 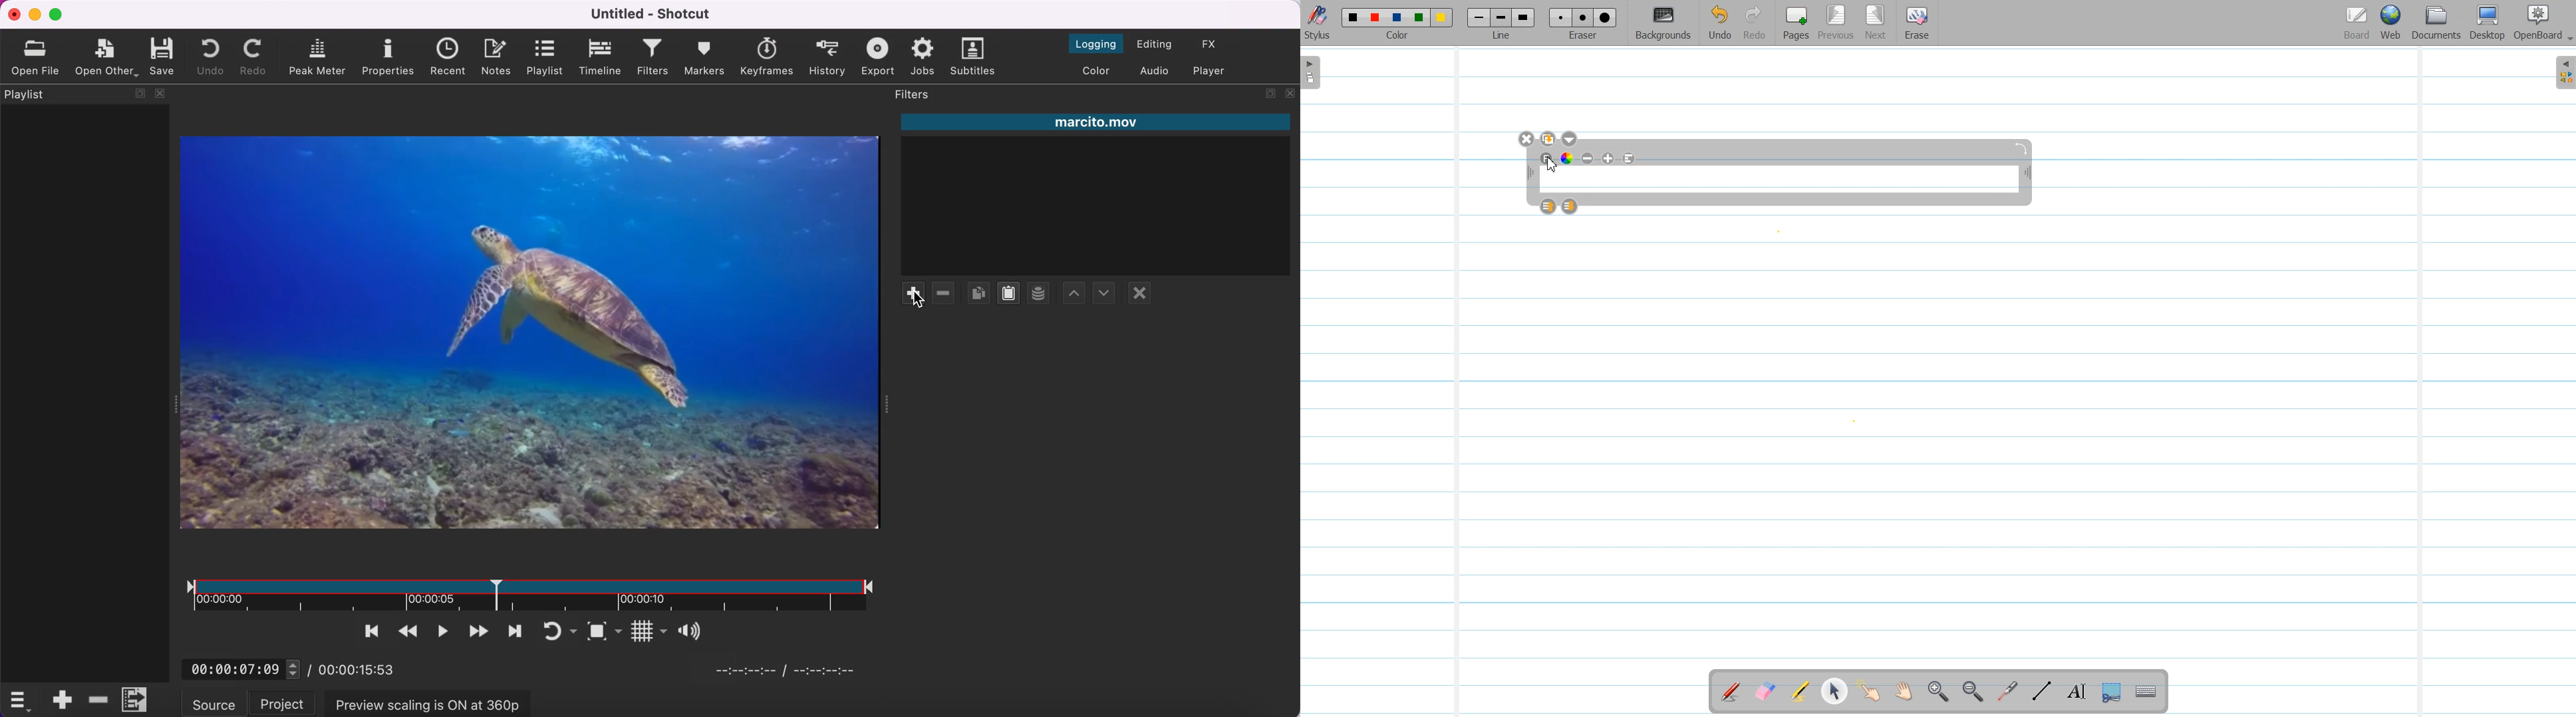 I want to click on switch to player only layout, so click(x=1218, y=70).